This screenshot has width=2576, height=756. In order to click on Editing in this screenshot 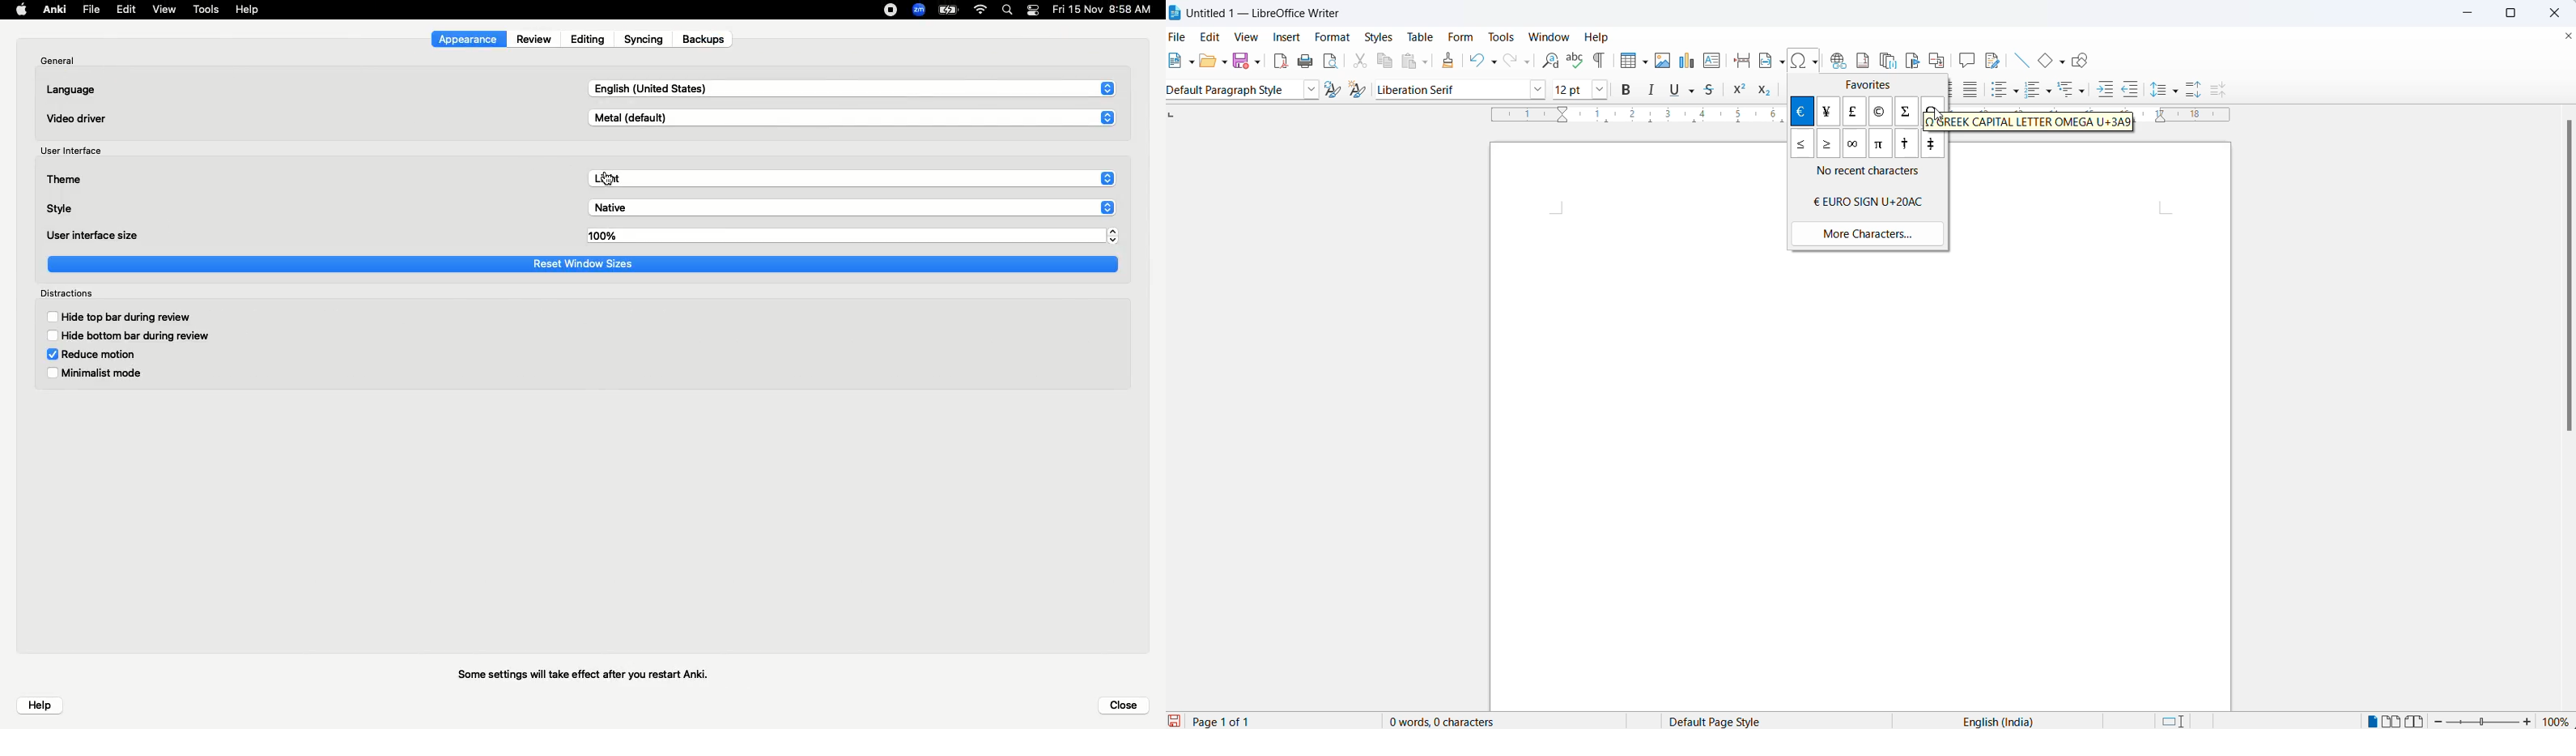, I will do `click(589, 40)`.